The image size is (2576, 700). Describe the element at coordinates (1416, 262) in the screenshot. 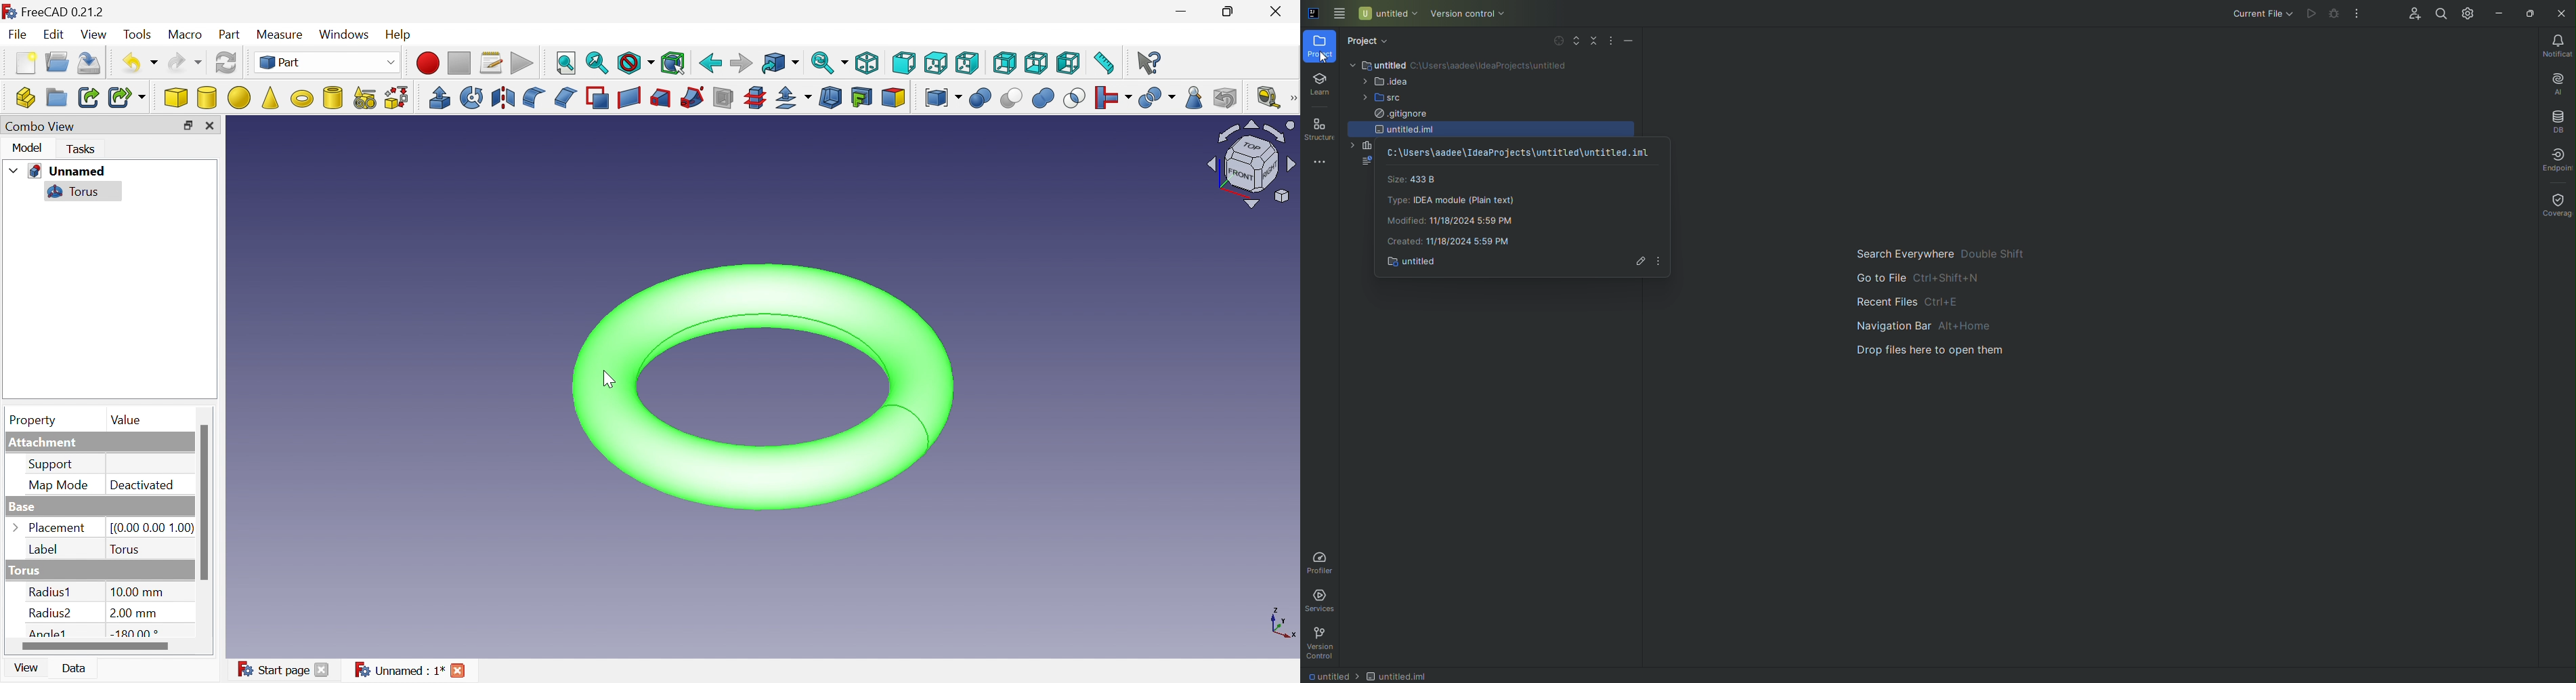

I see `Untitled` at that location.